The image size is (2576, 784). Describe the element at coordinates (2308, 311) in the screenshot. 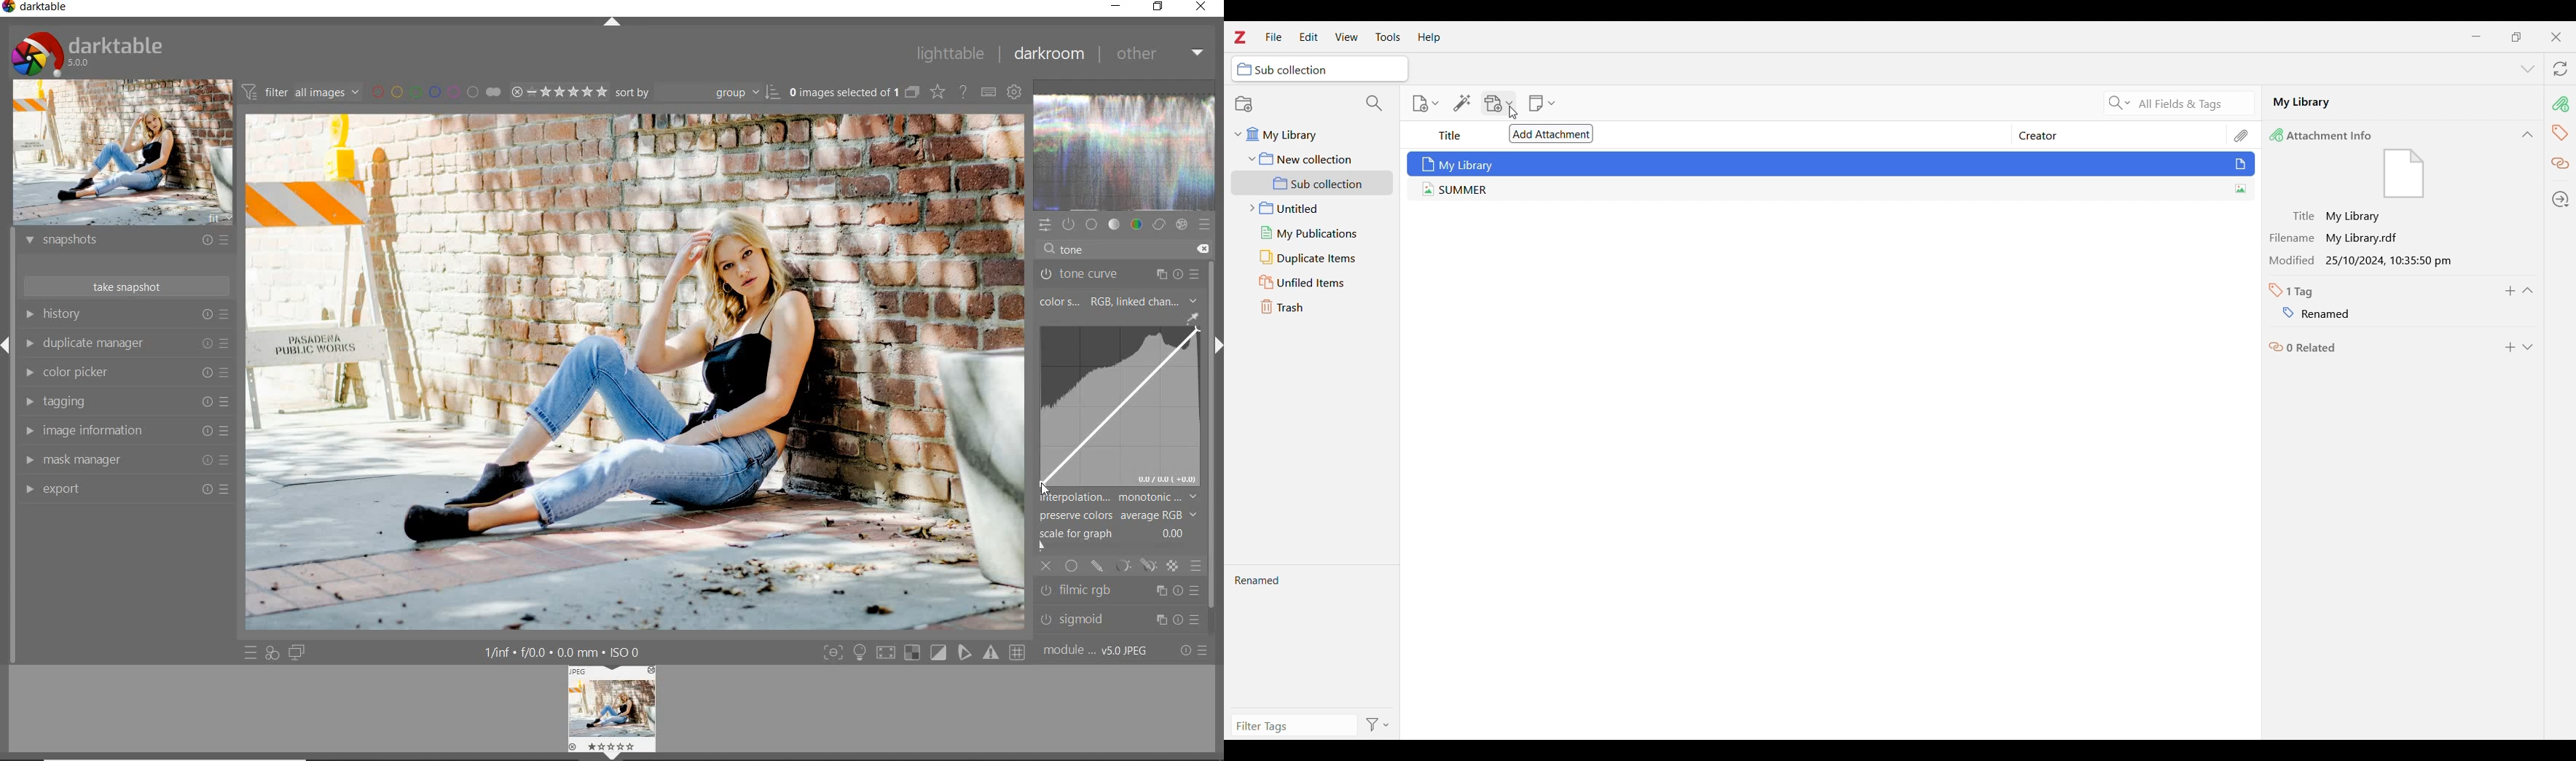

I see `Name of tag` at that location.